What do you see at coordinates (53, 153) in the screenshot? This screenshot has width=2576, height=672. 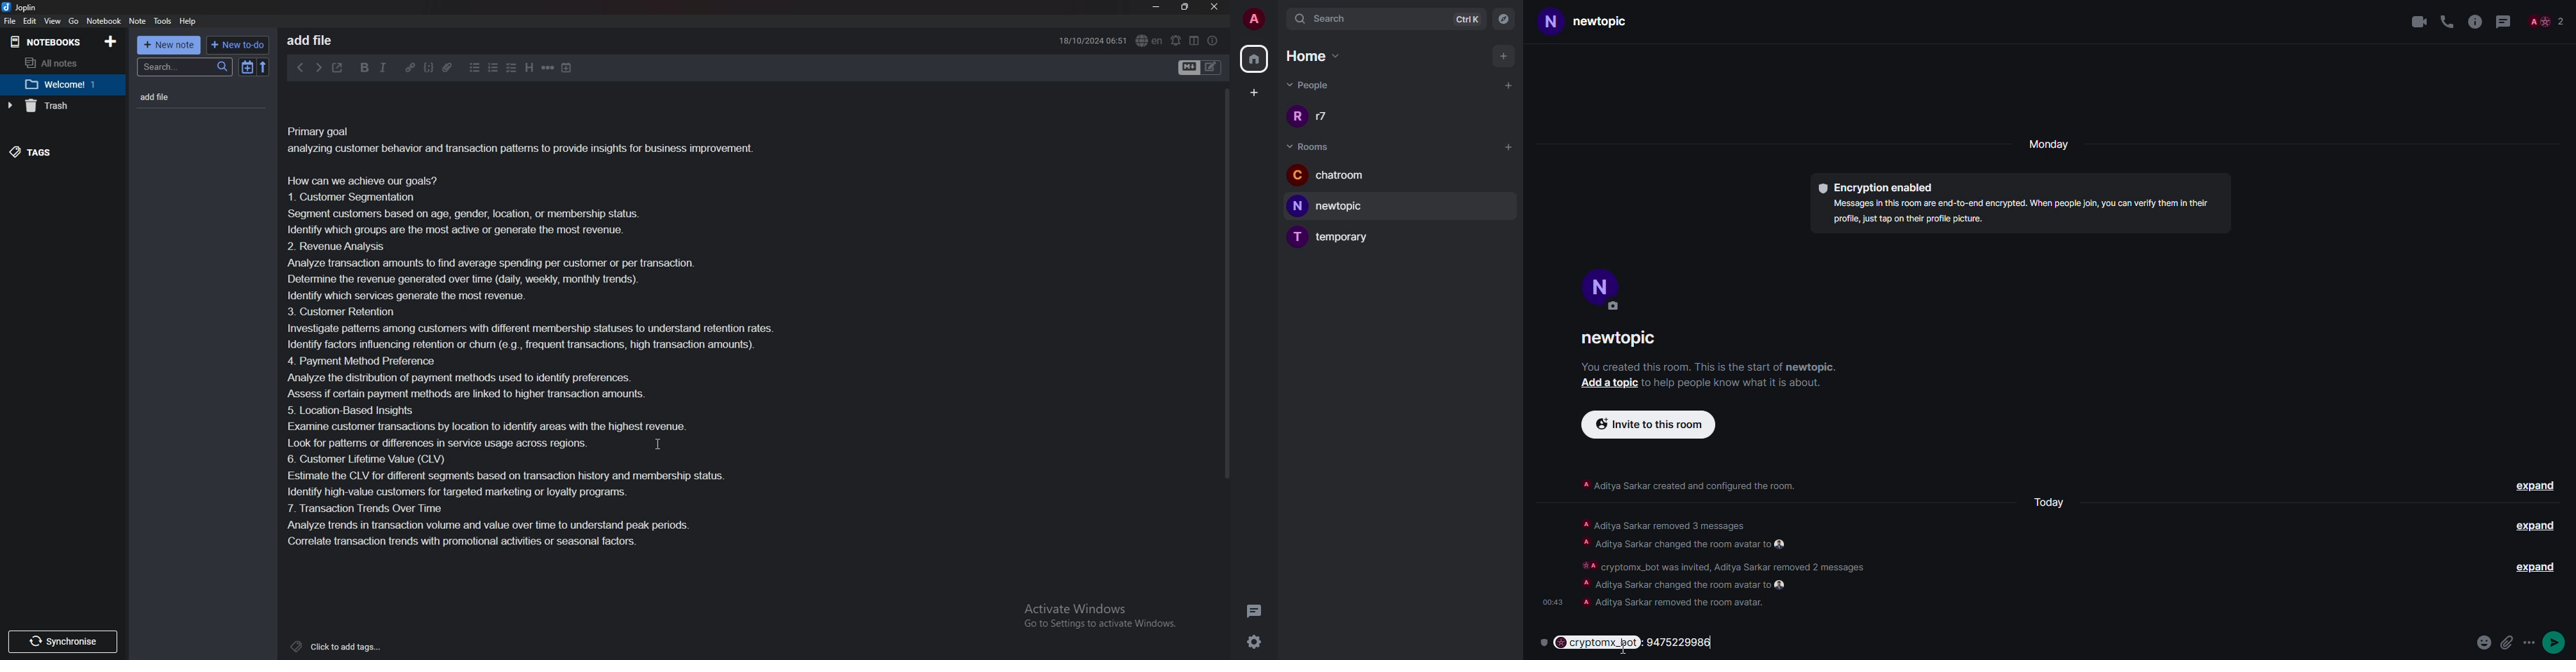 I see `tags` at bounding box center [53, 153].